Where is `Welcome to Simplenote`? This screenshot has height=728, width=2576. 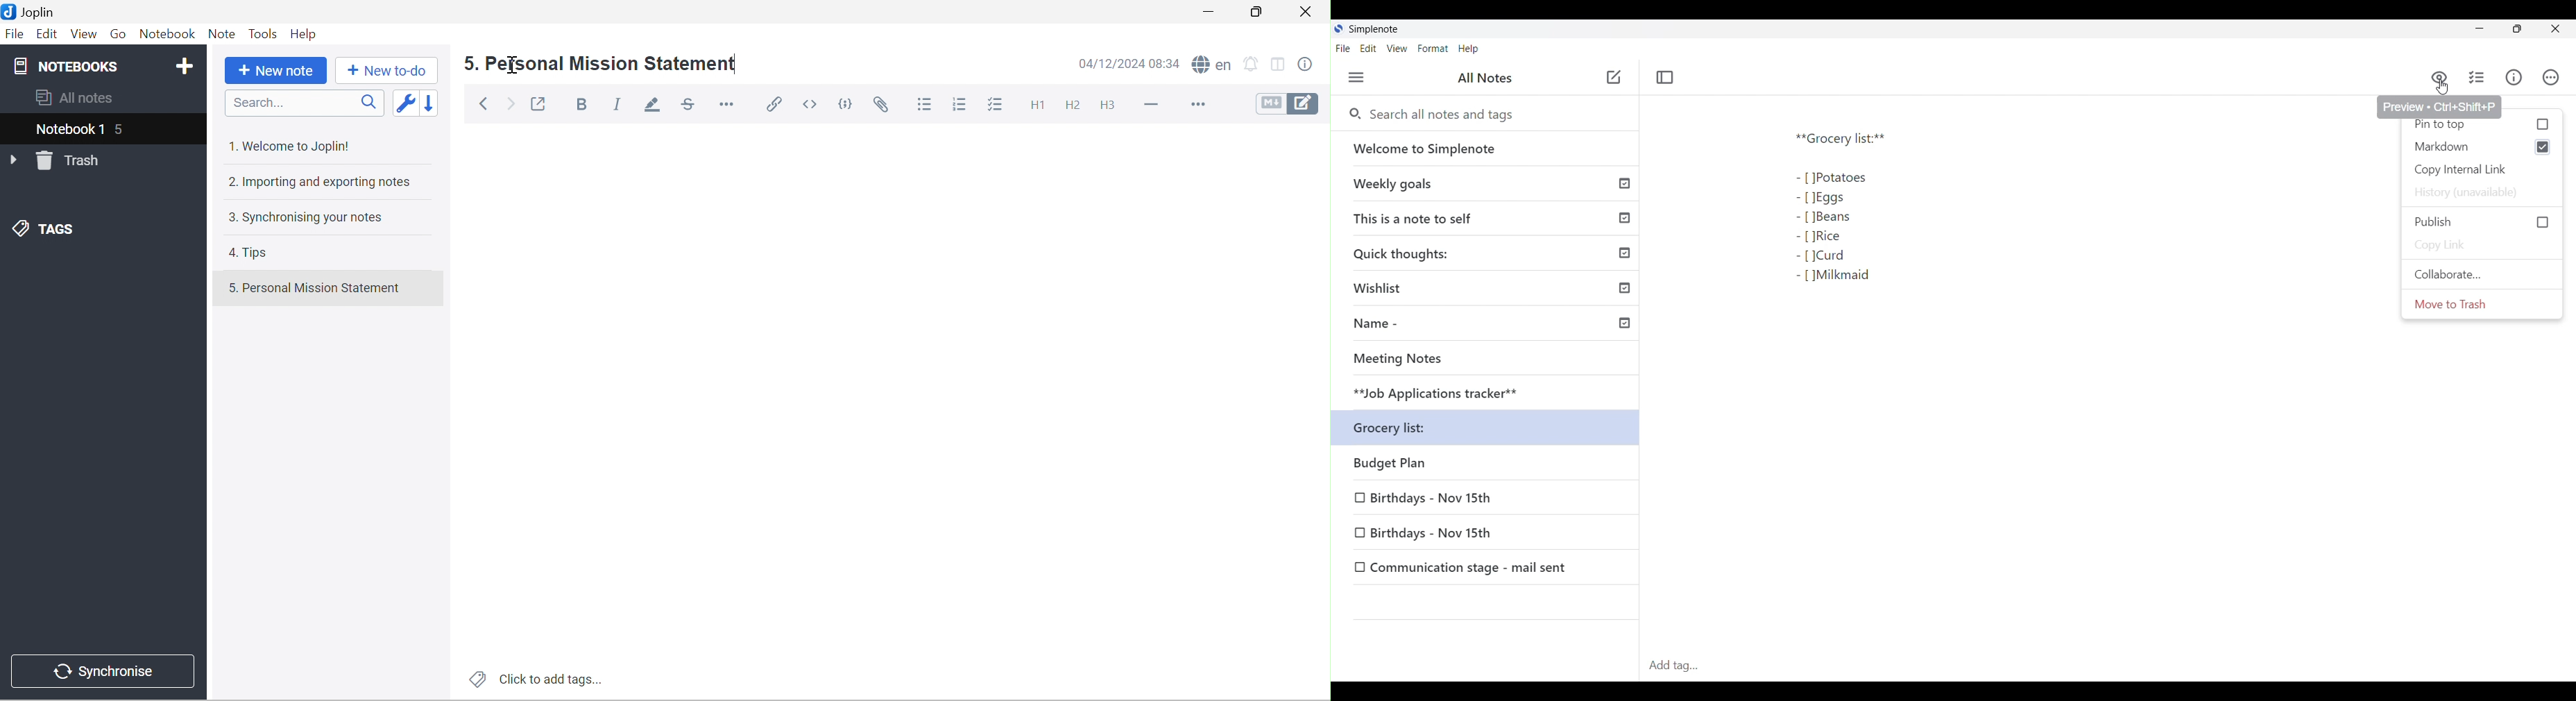 Welcome to Simplenote is located at coordinates (1489, 149).